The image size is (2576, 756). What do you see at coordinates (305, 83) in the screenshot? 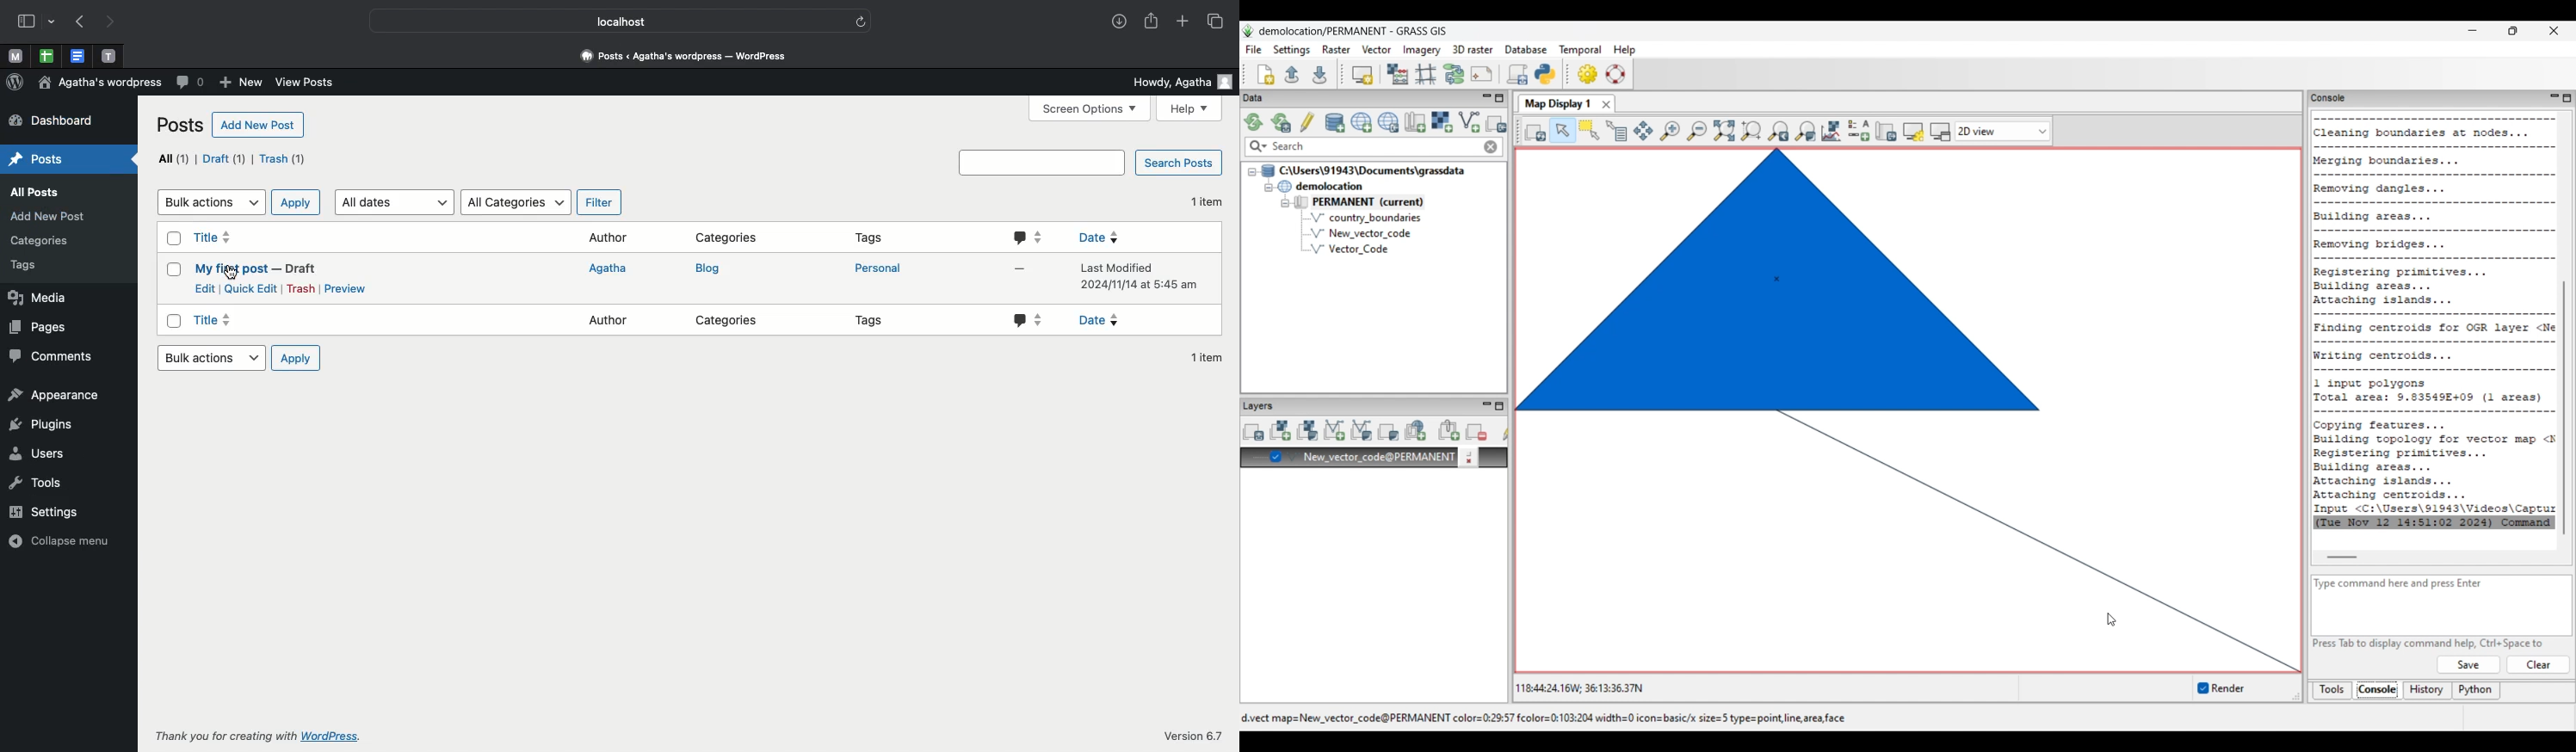
I see `View posts` at bounding box center [305, 83].